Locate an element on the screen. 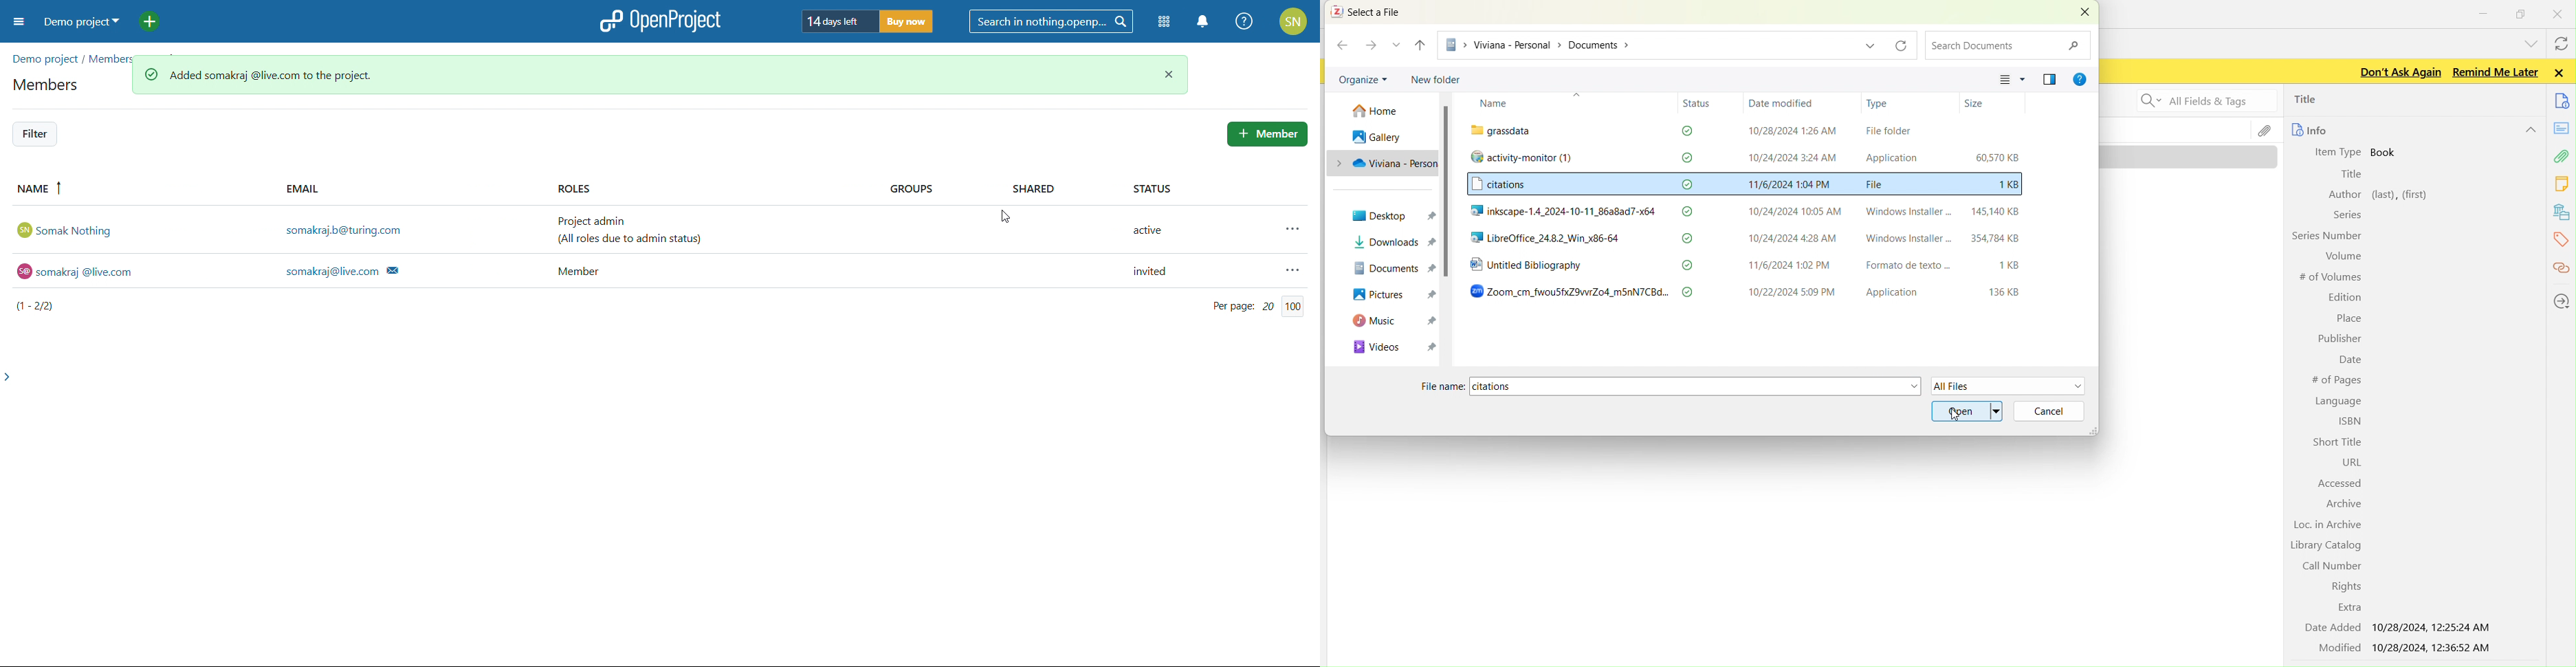 The height and width of the screenshot is (672, 2576). file is located at coordinates (2264, 131).